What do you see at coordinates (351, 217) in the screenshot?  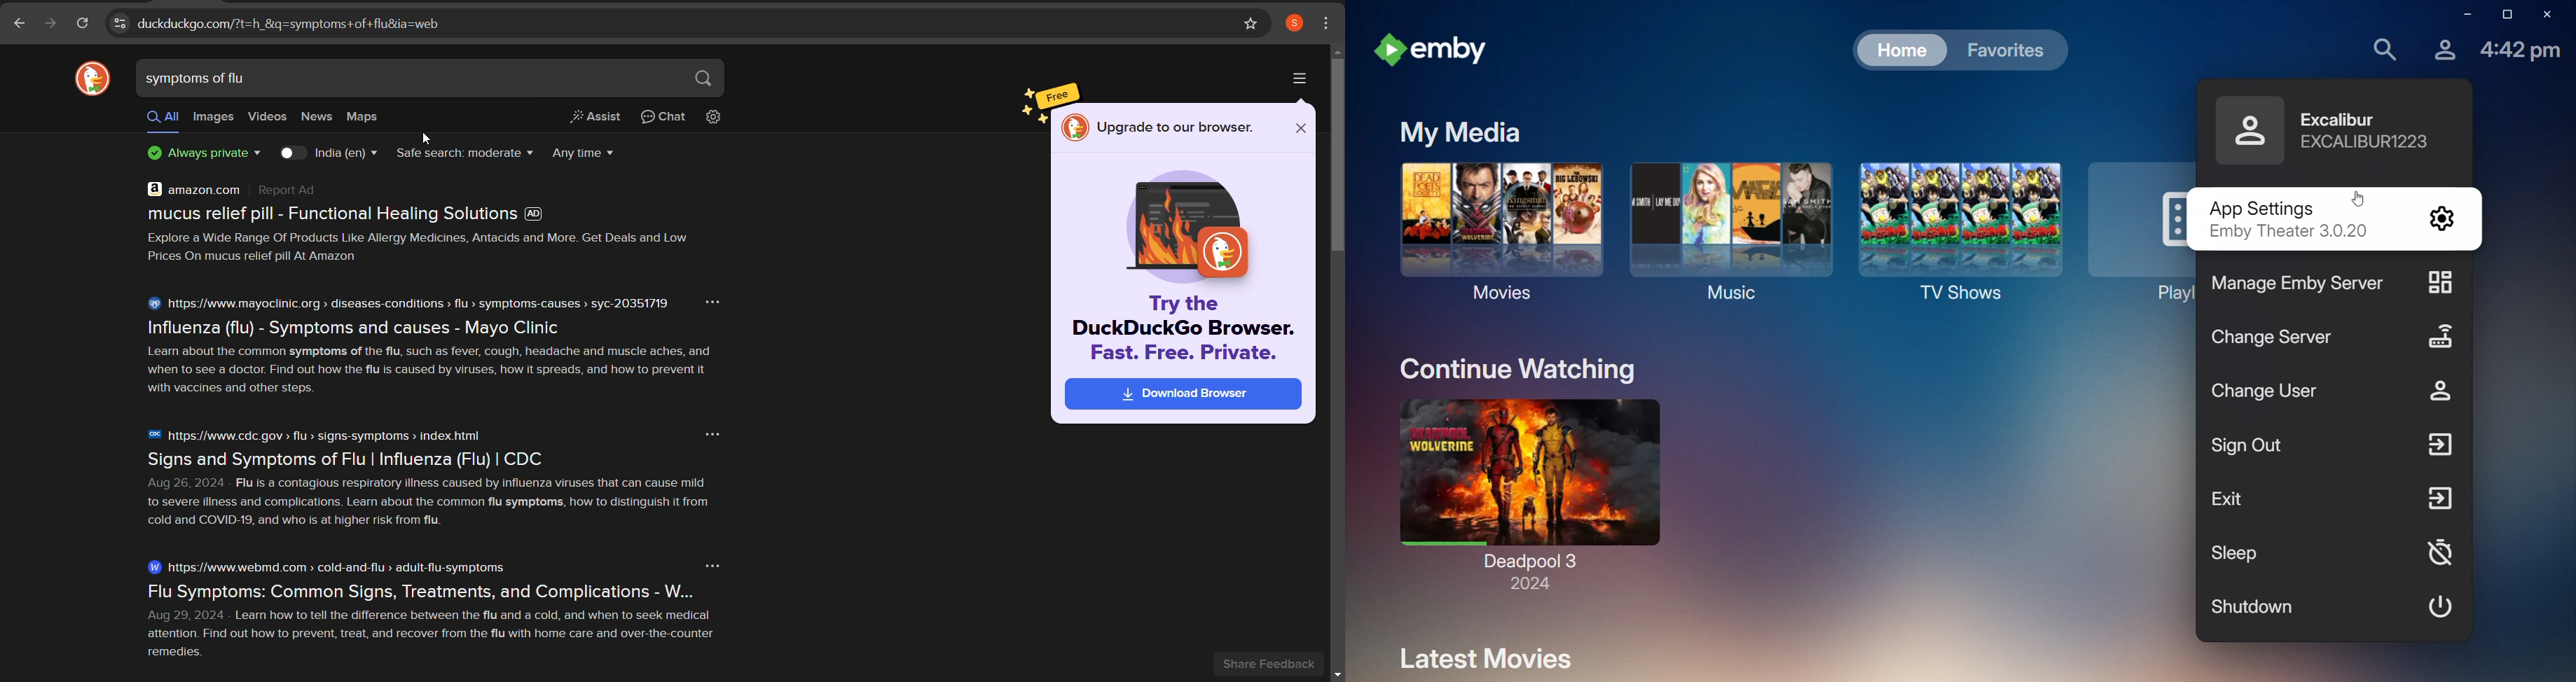 I see `mucus relief pill - Functional Healing Solutions` at bounding box center [351, 217].